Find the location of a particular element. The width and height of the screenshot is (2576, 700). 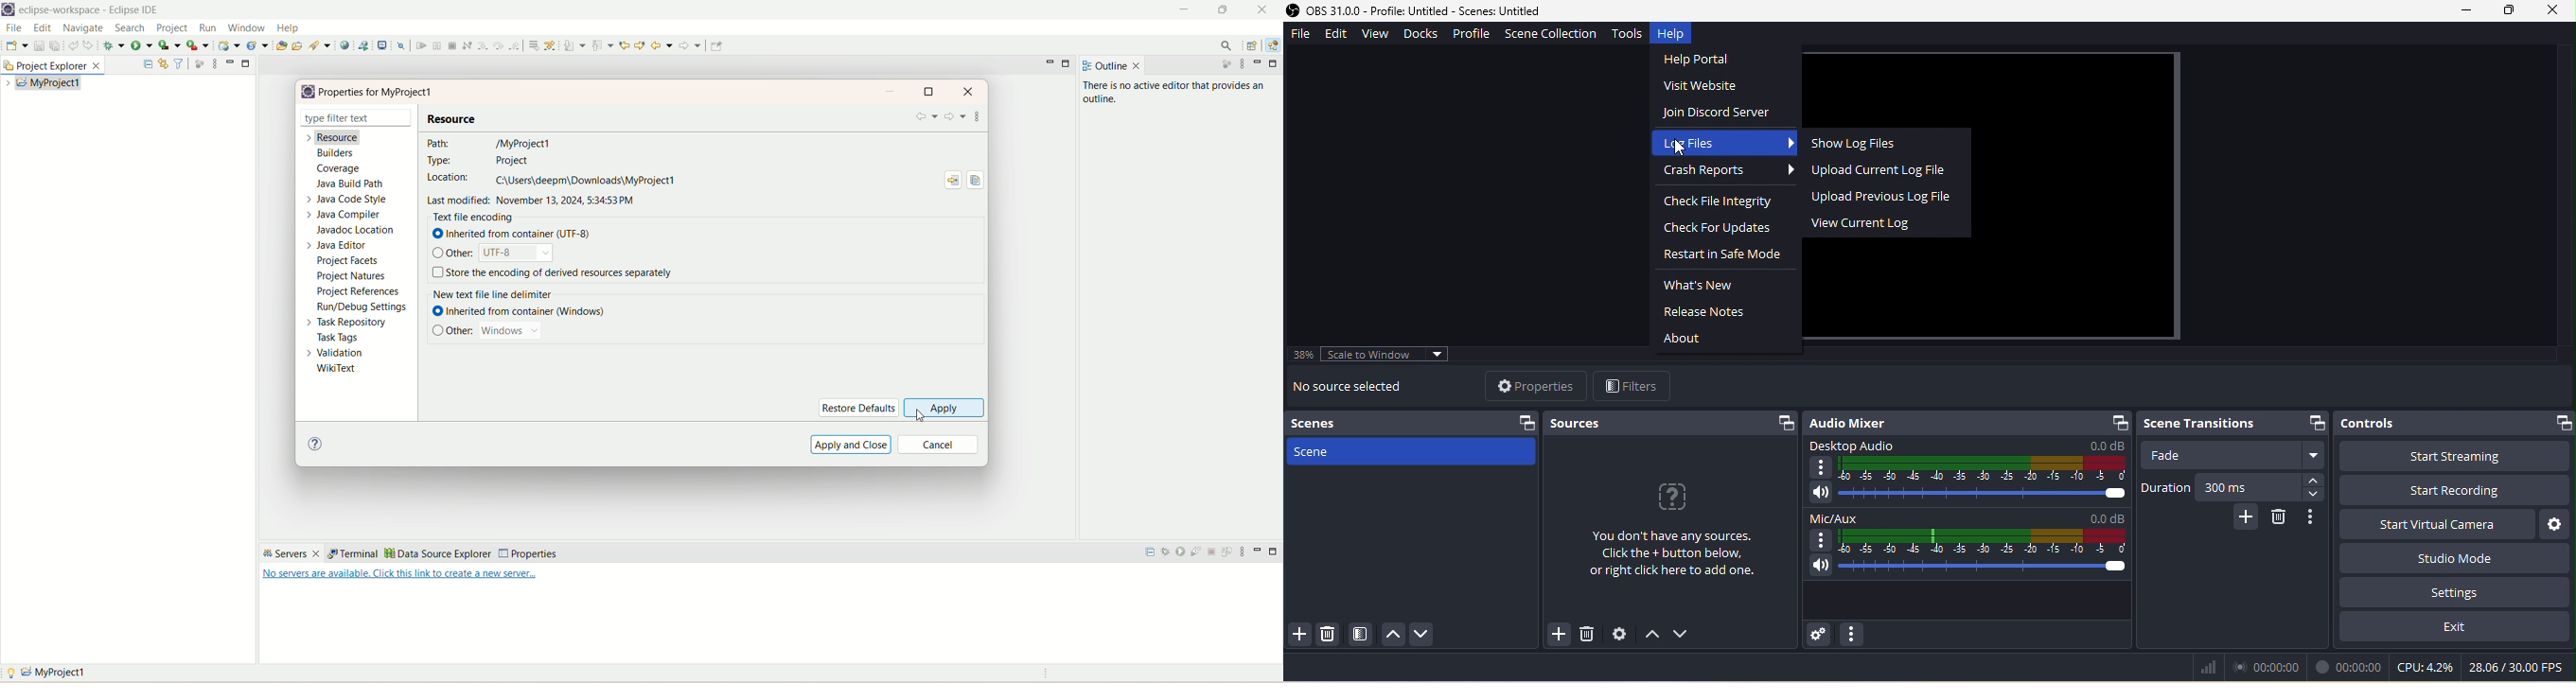

volume is located at coordinates (1964, 496).